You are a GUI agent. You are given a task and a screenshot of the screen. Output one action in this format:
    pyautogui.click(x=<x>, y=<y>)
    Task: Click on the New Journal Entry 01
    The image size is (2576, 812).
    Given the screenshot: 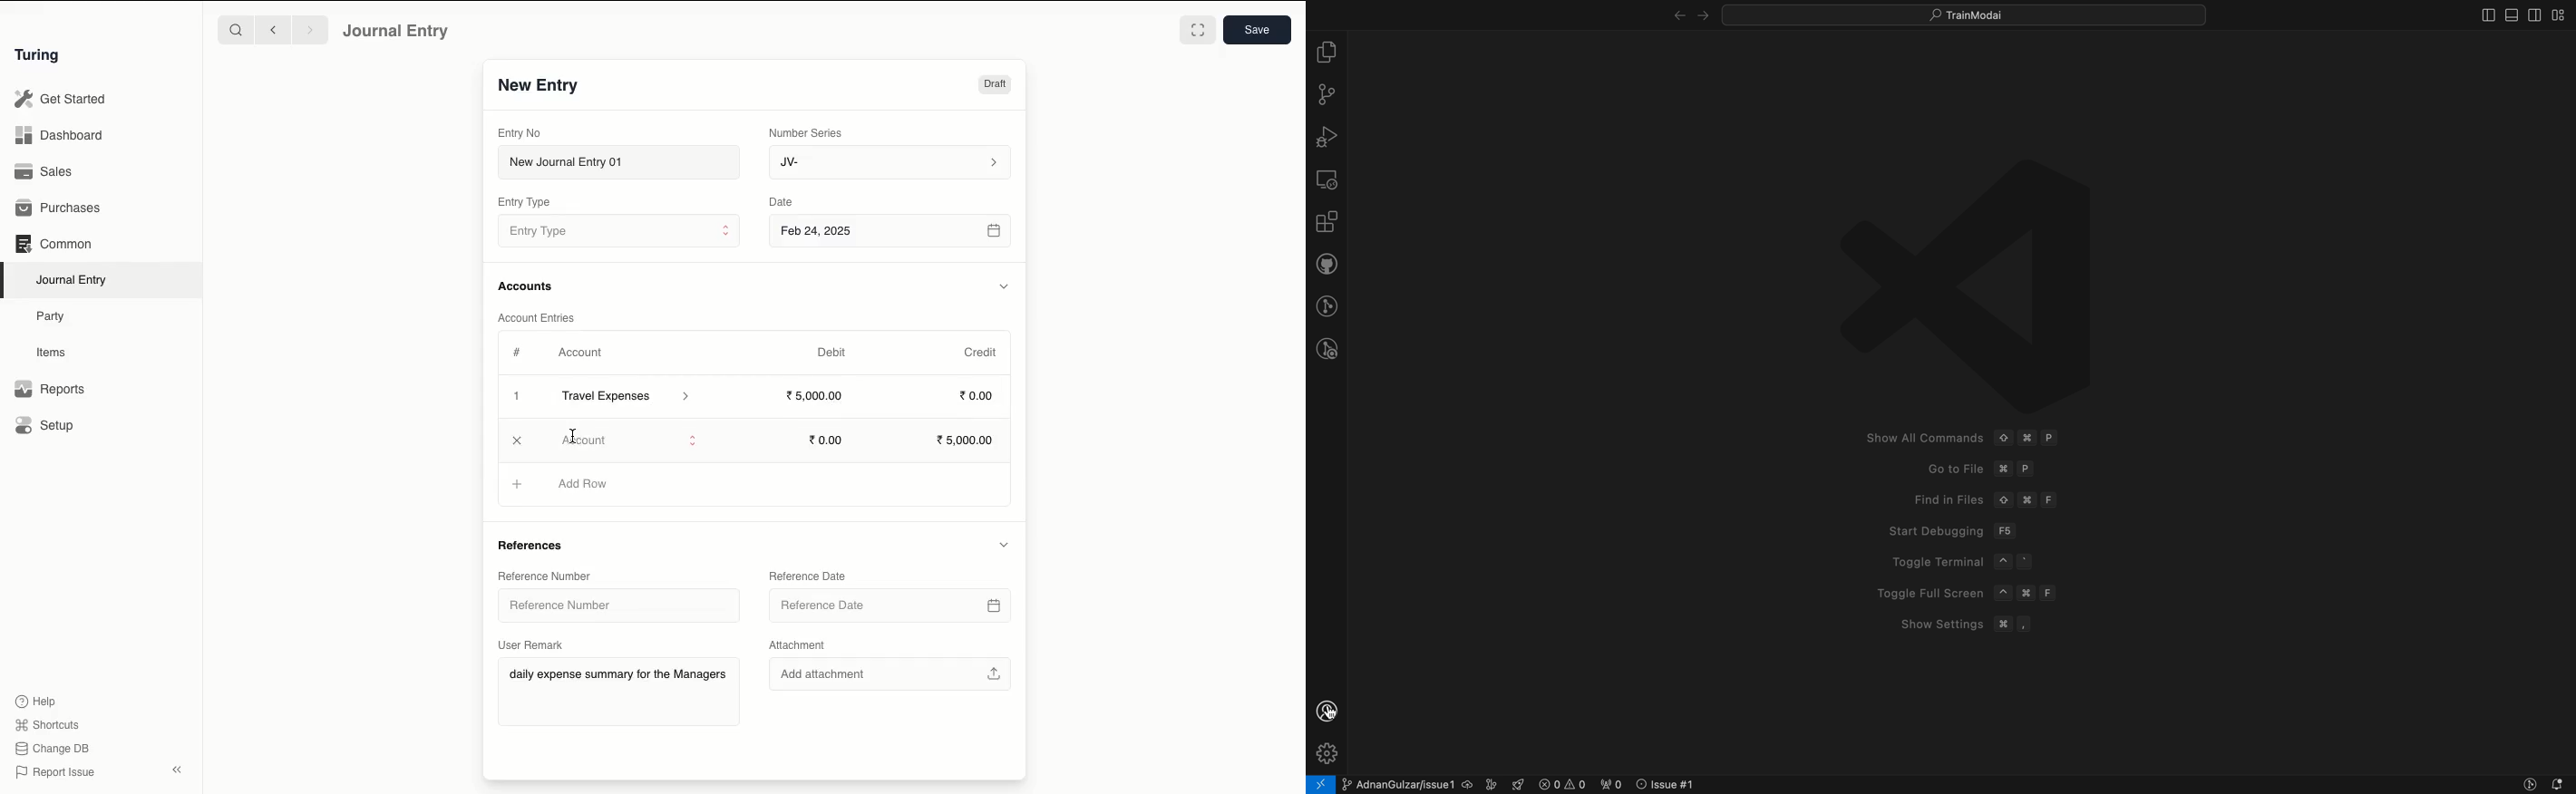 What is the action you would take?
    pyautogui.click(x=617, y=161)
    